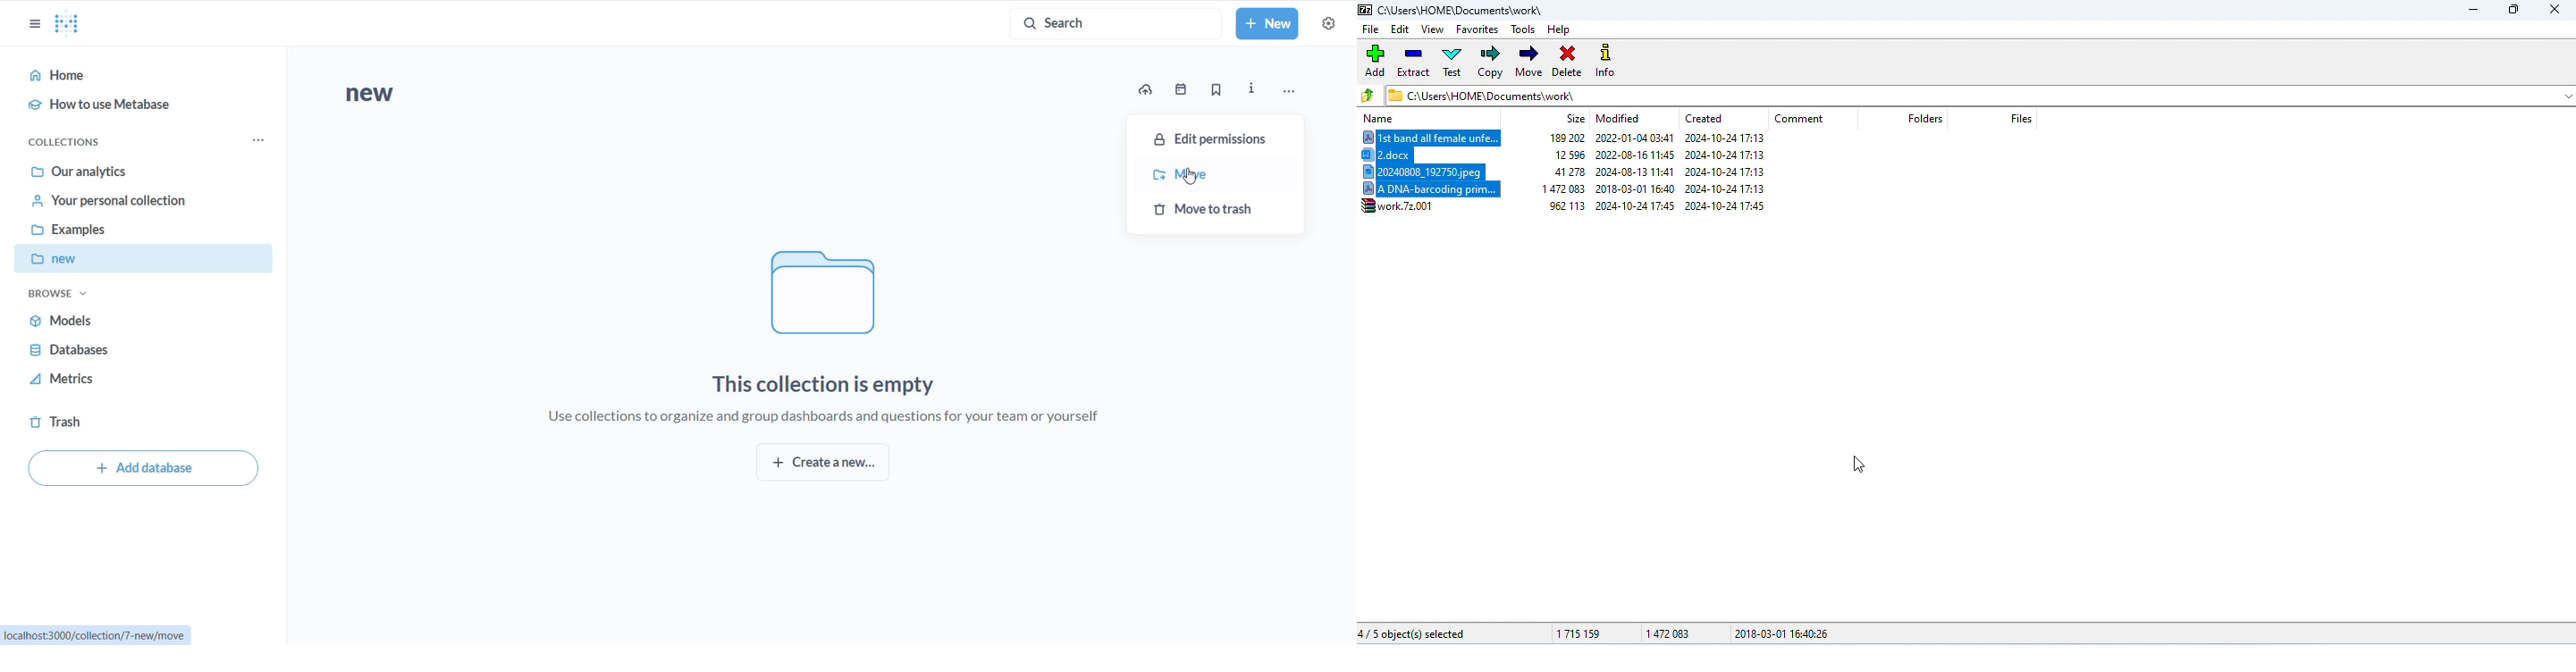  What do you see at coordinates (1413, 62) in the screenshot?
I see `extract` at bounding box center [1413, 62].